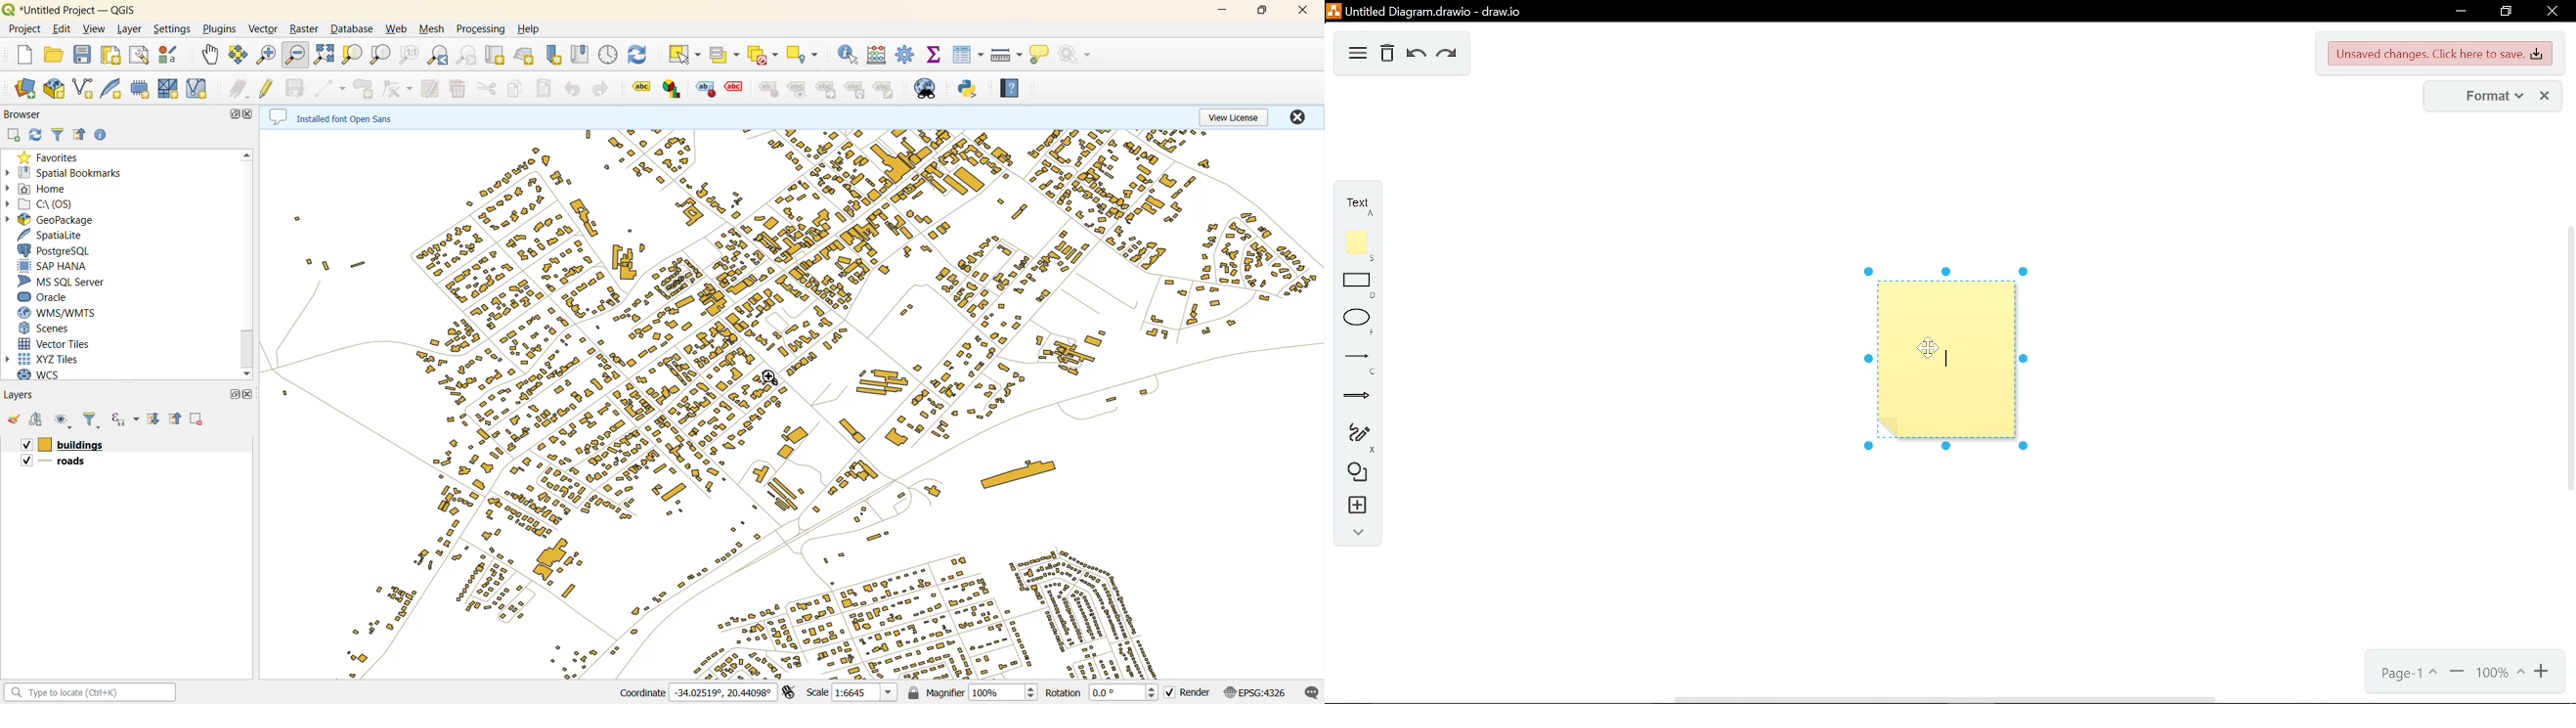  Describe the element at coordinates (2411, 676) in the screenshot. I see `page` at that location.